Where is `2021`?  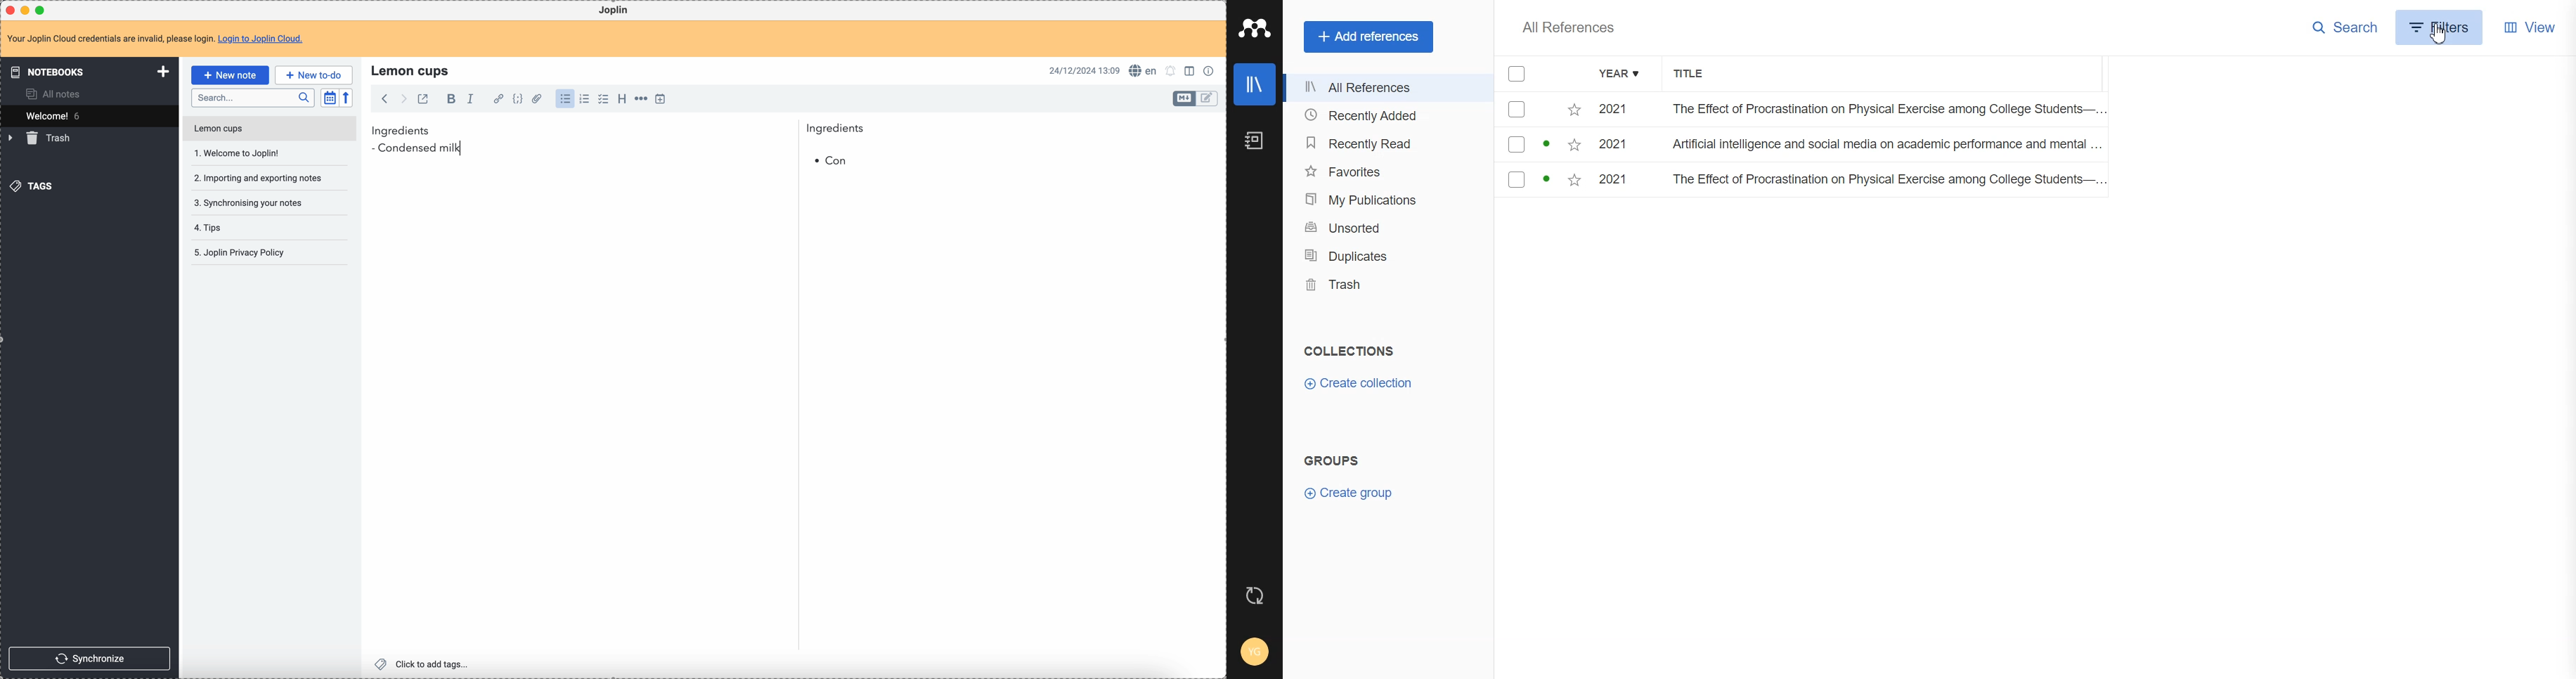 2021 is located at coordinates (1619, 181).